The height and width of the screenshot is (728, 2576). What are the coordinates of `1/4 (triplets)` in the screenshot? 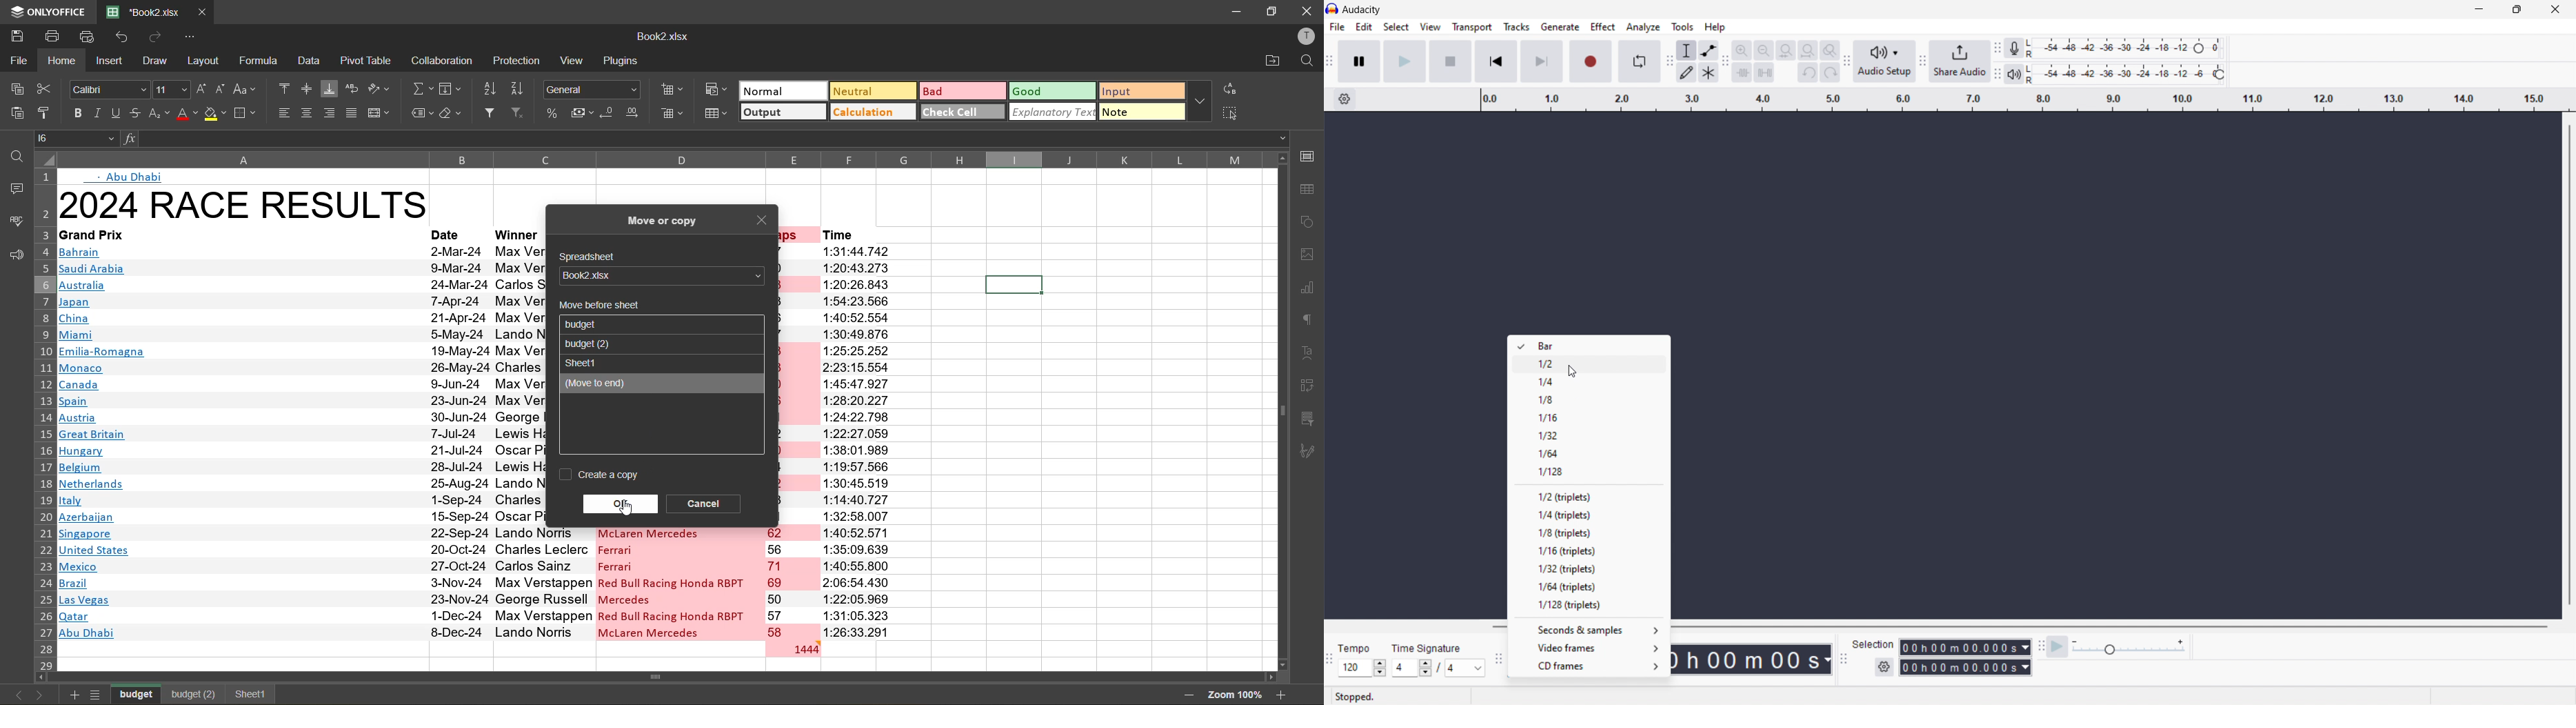 It's located at (1588, 514).